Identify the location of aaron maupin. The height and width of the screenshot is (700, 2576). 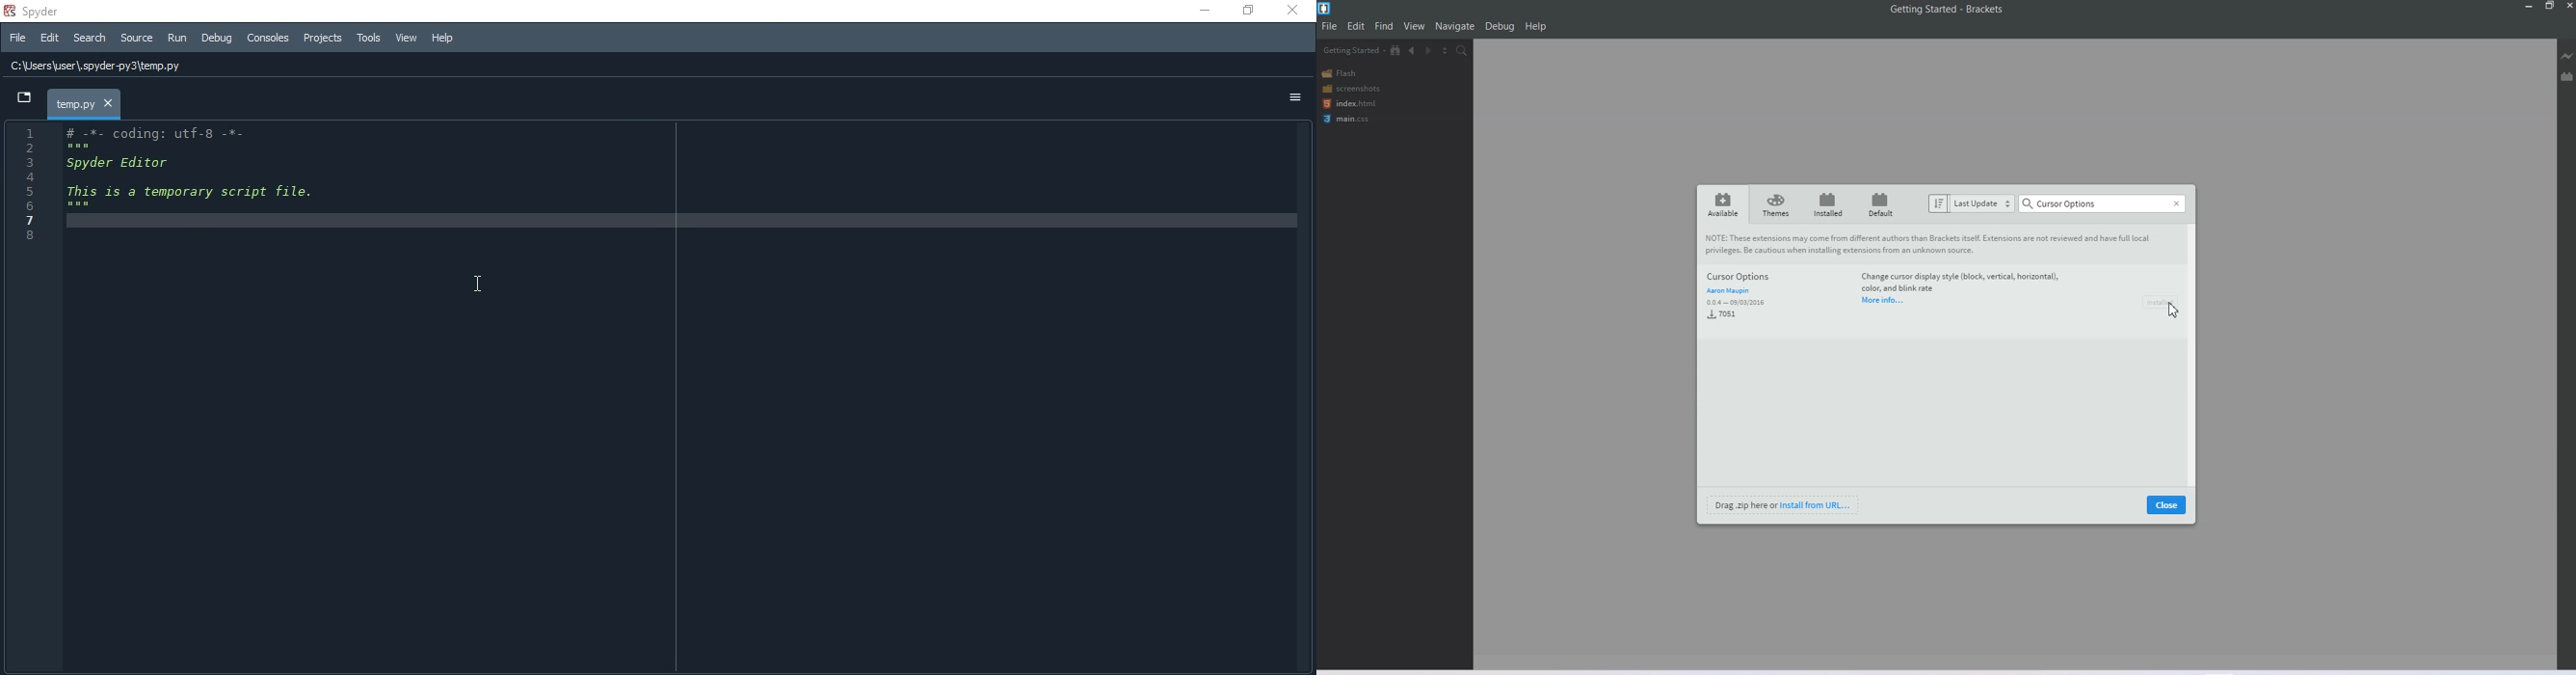
(1728, 292).